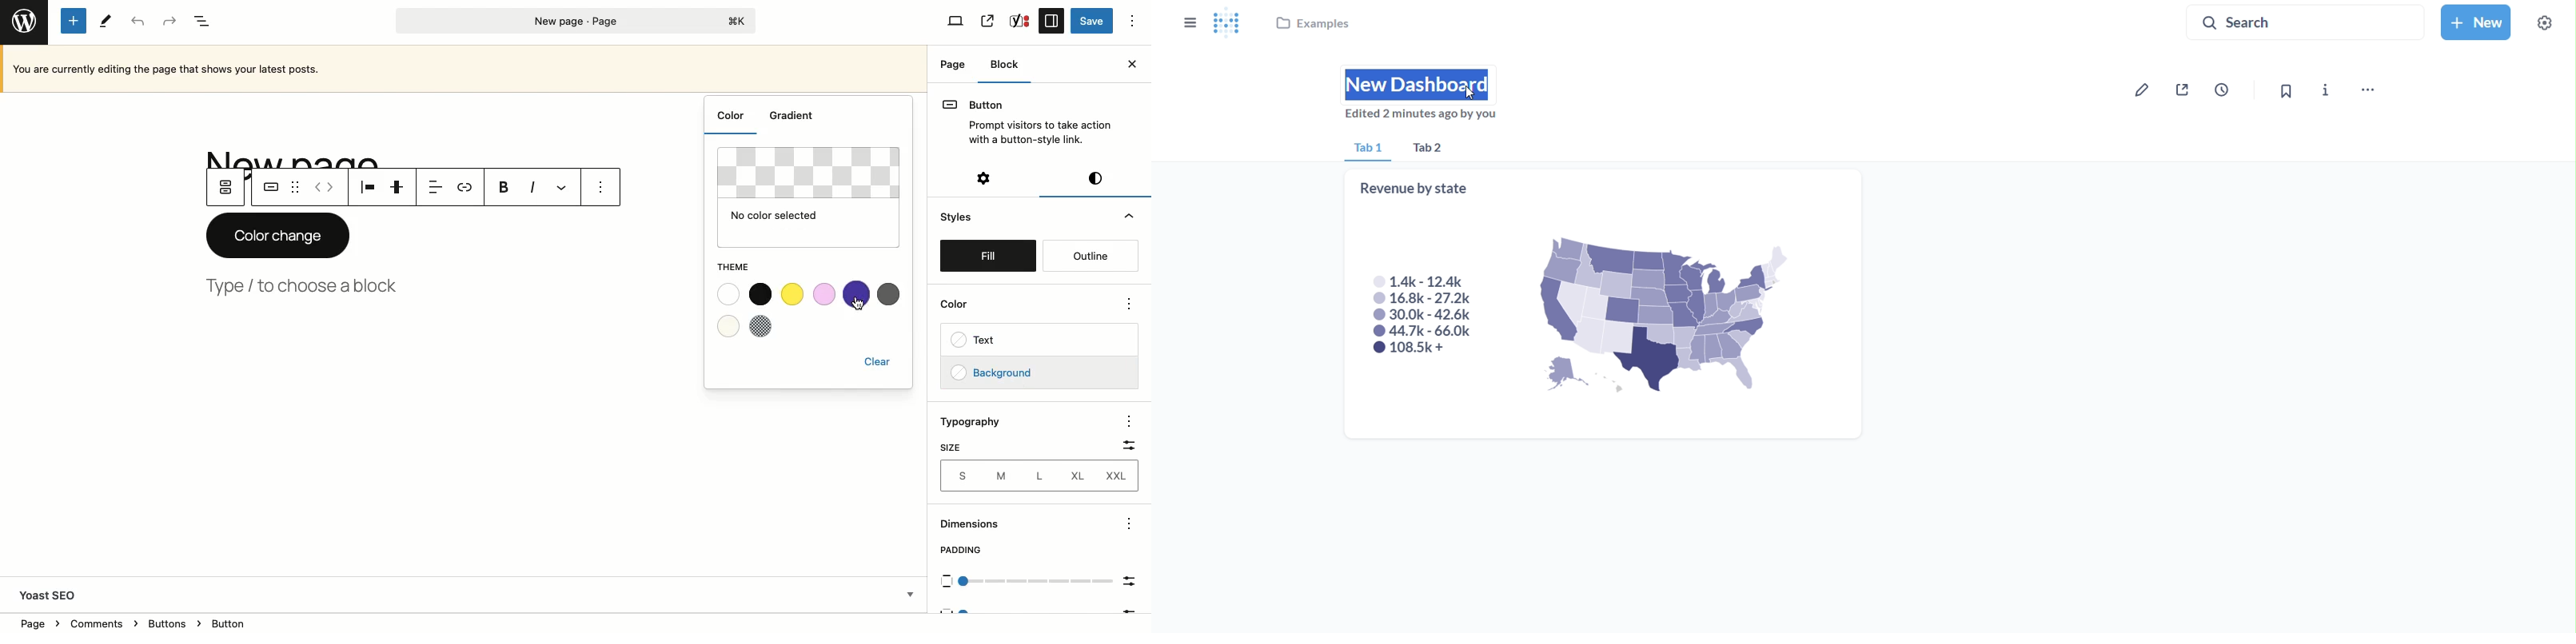  What do you see at coordinates (305, 284) in the screenshot?
I see `Type, choose a block` at bounding box center [305, 284].